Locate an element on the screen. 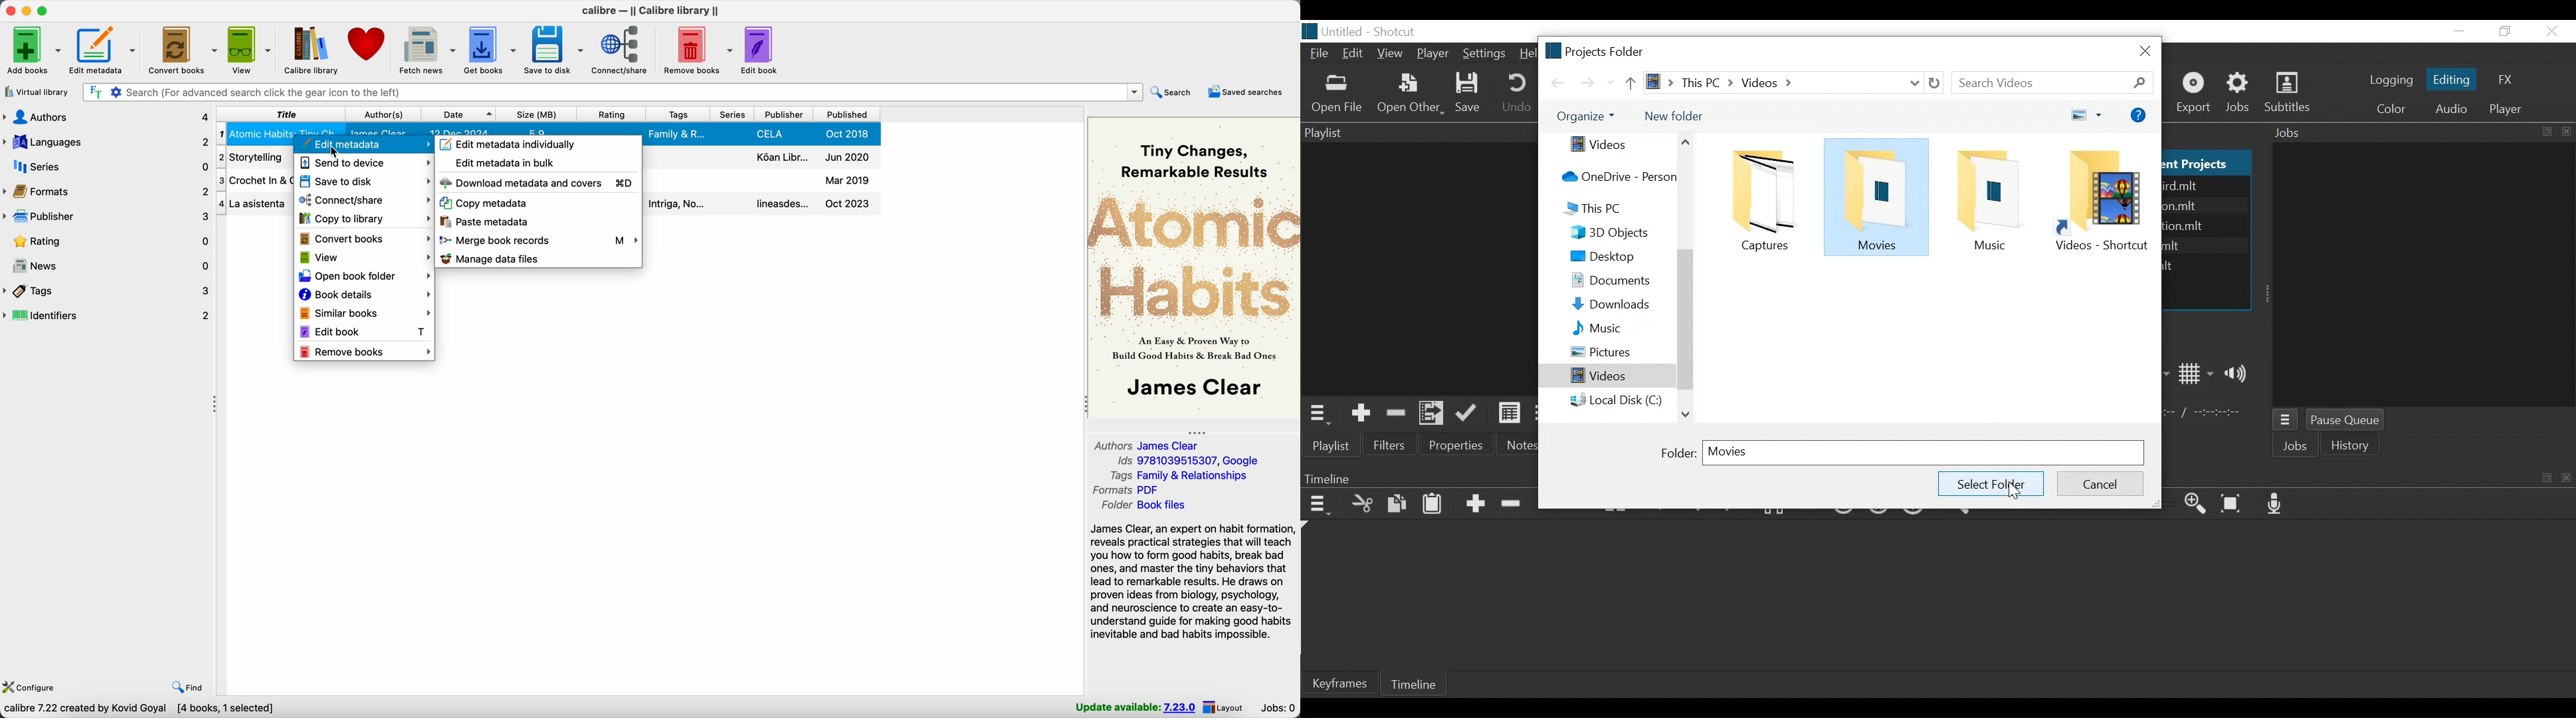 This screenshot has width=2576, height=728. maximize is located at coordinates (45, 10).